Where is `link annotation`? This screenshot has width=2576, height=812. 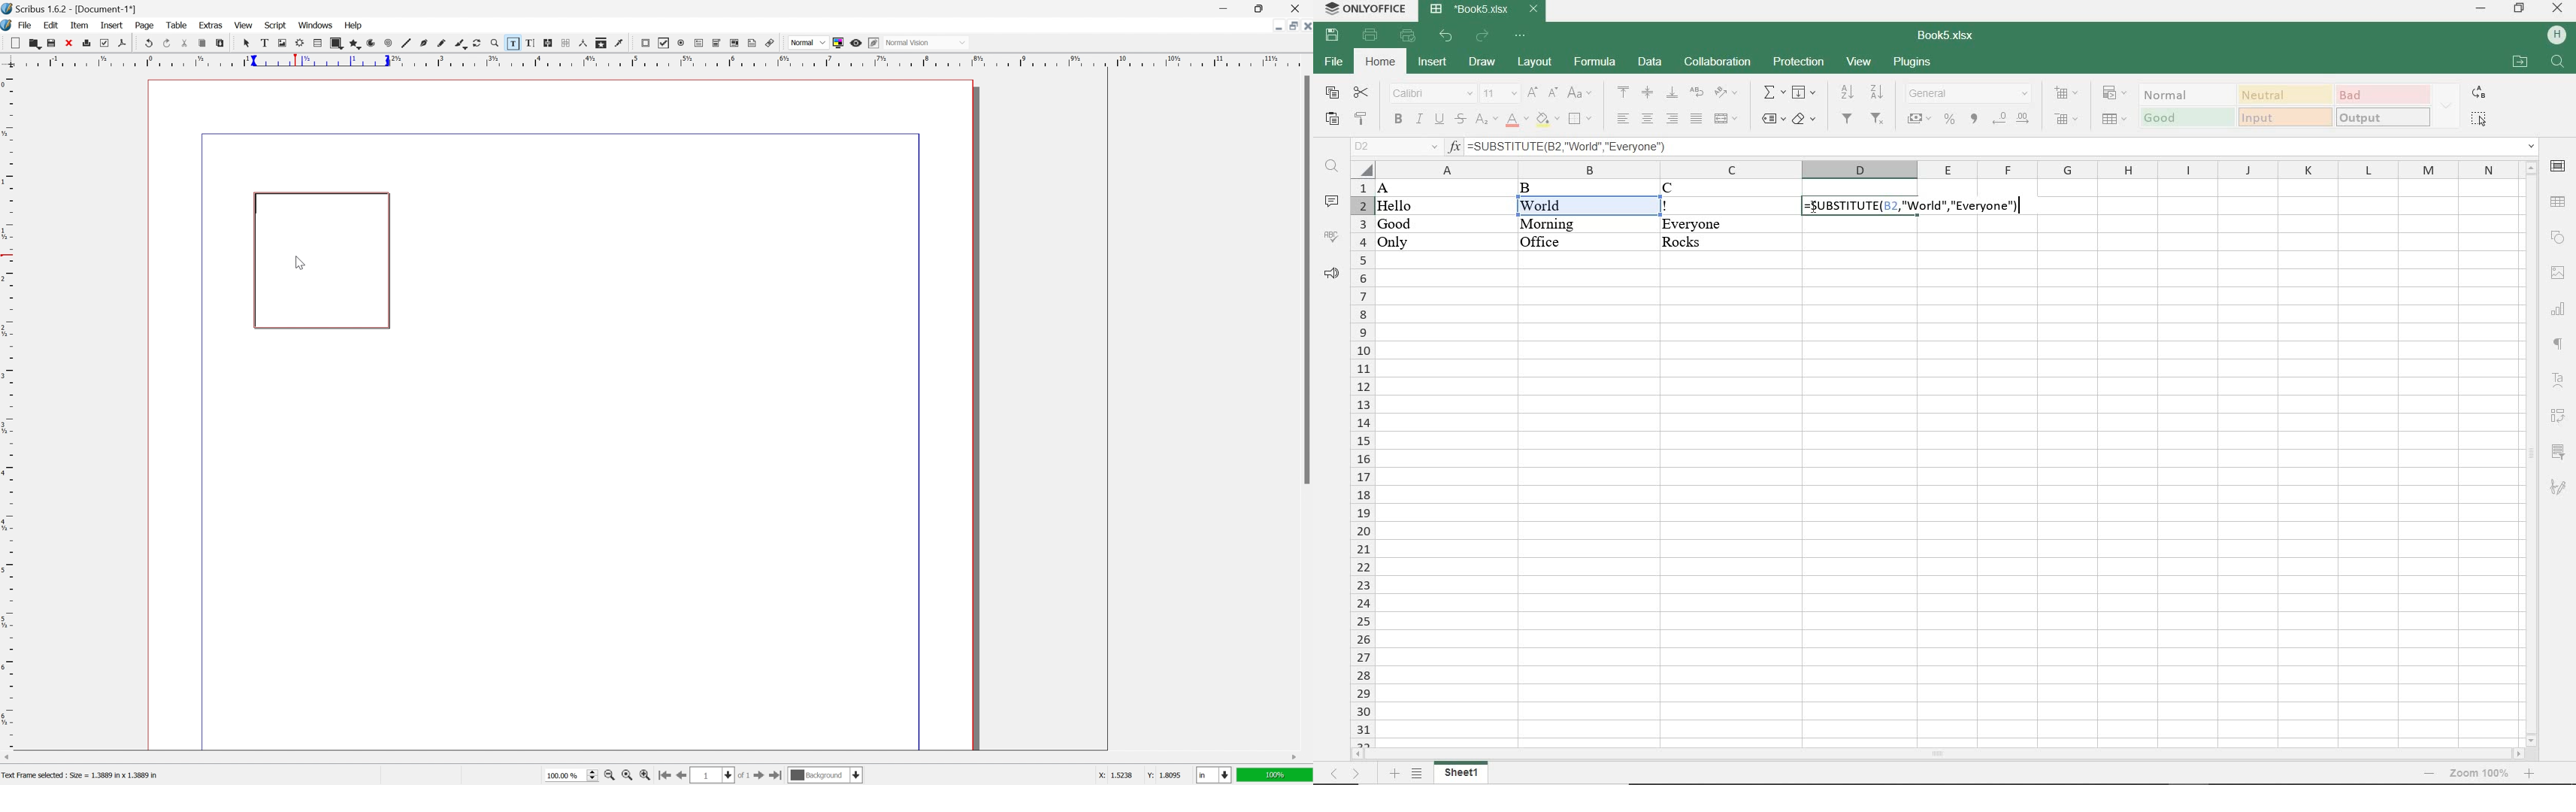
link annotation is located at coordinates (771, 43).